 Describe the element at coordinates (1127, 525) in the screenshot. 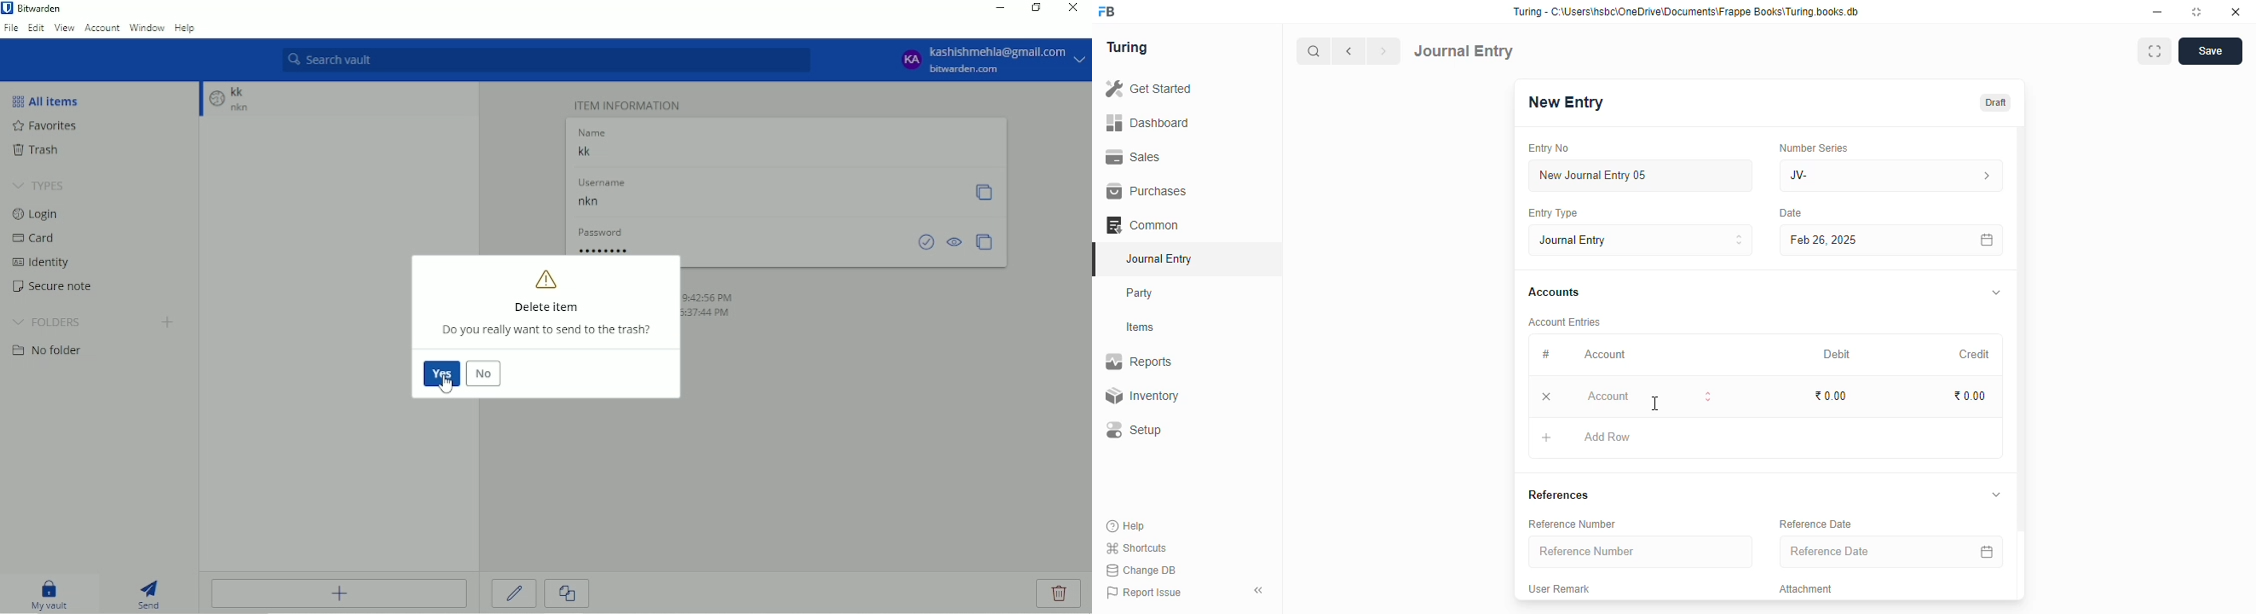

I see `help` at that location.